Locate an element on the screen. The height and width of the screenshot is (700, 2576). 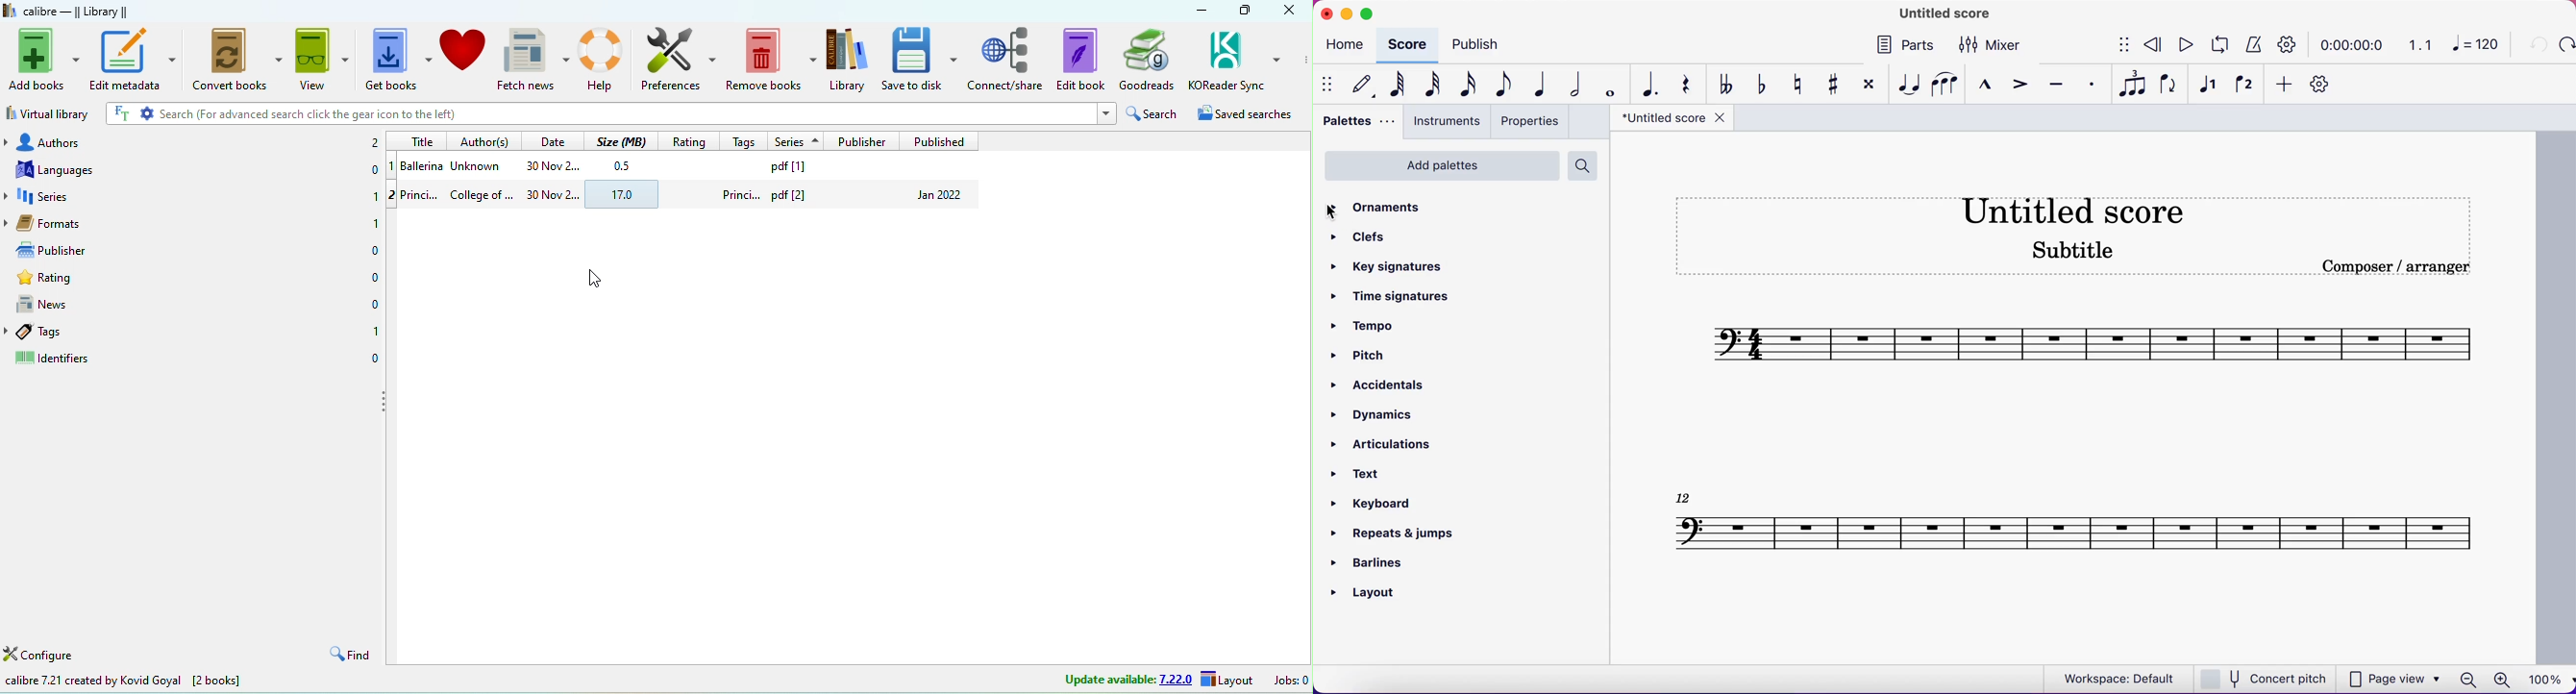
layout is located at coordinates (1365, 591).